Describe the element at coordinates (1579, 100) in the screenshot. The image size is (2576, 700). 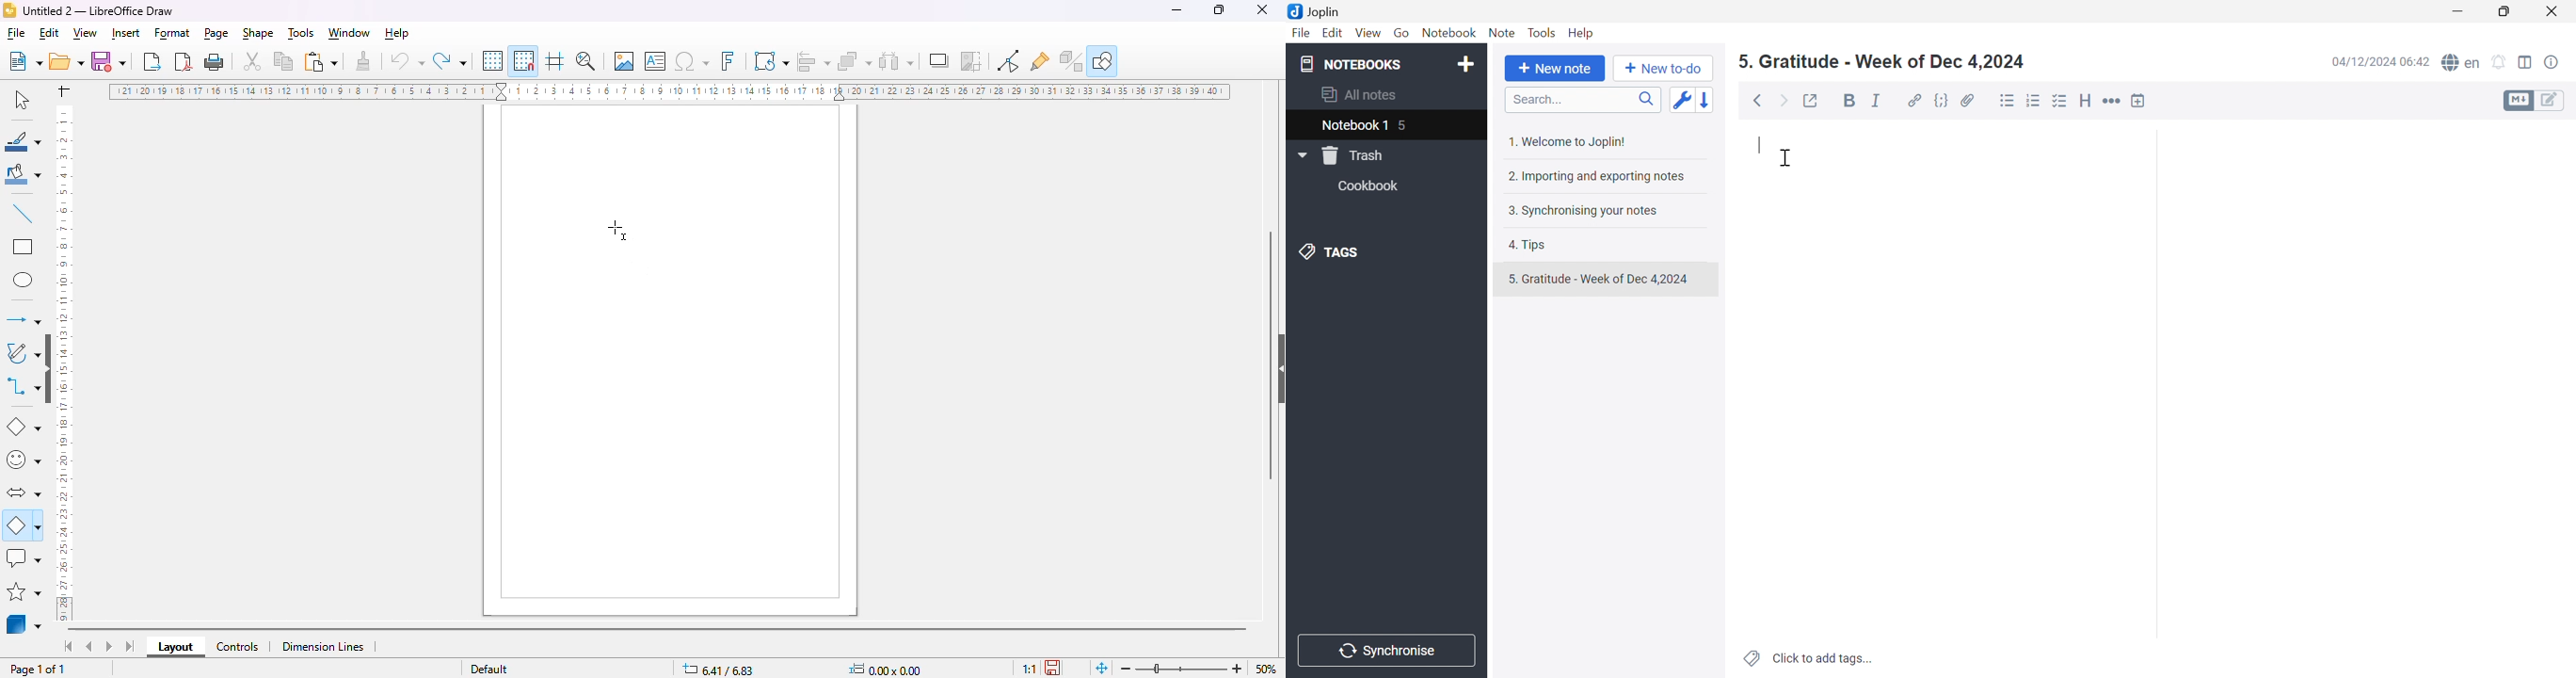
I see `Search` at that location.